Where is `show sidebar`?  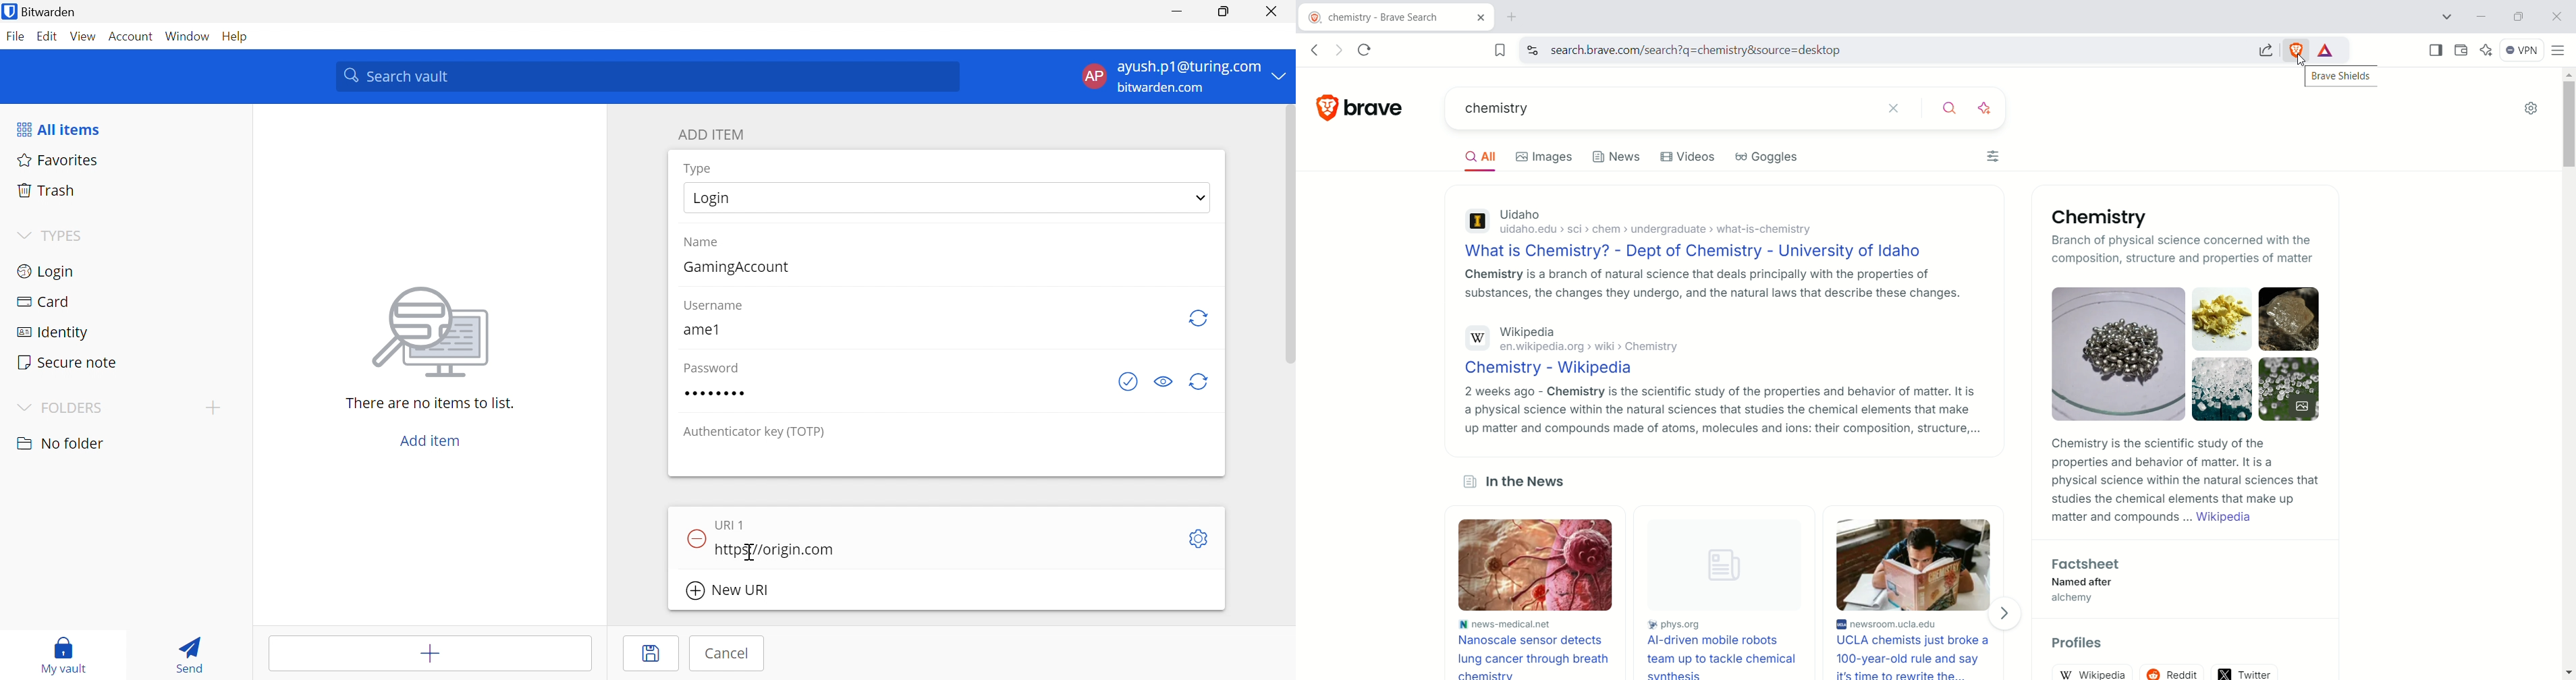
show sidebar is located at coordinates (2434, 50).